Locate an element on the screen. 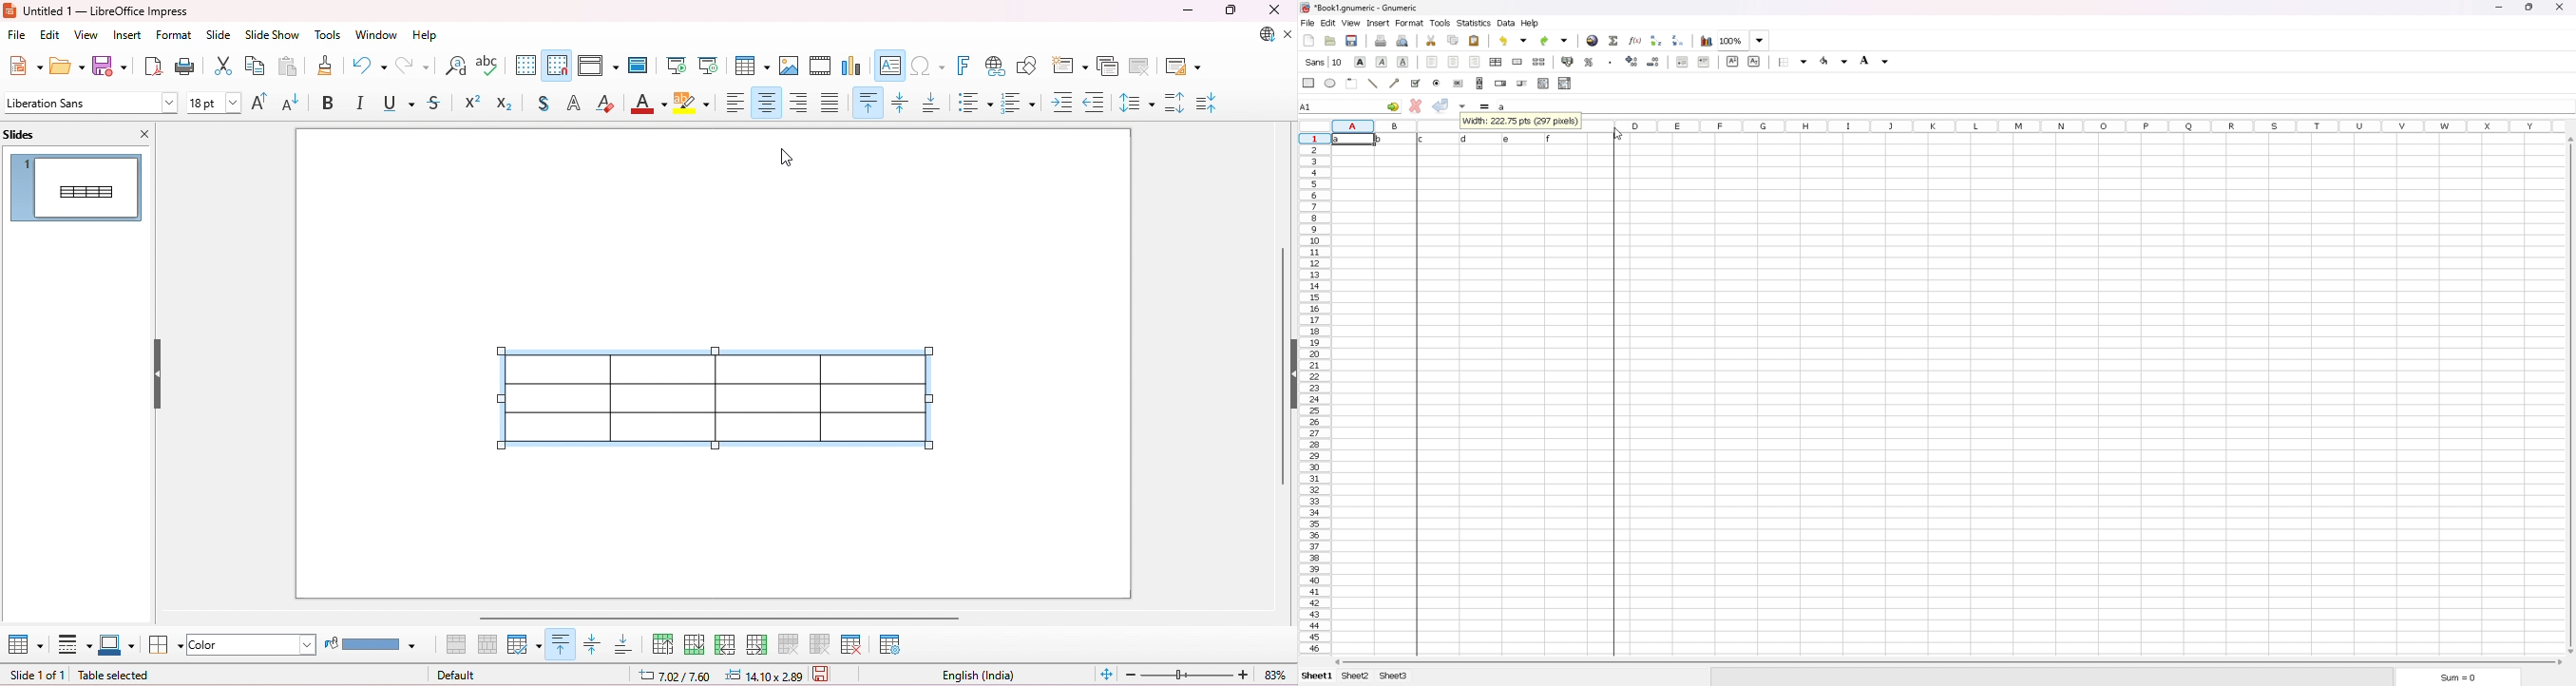 Image resolution: width=2576 pixels, height=700 pixels. copy is located at coordinates (257, 67).